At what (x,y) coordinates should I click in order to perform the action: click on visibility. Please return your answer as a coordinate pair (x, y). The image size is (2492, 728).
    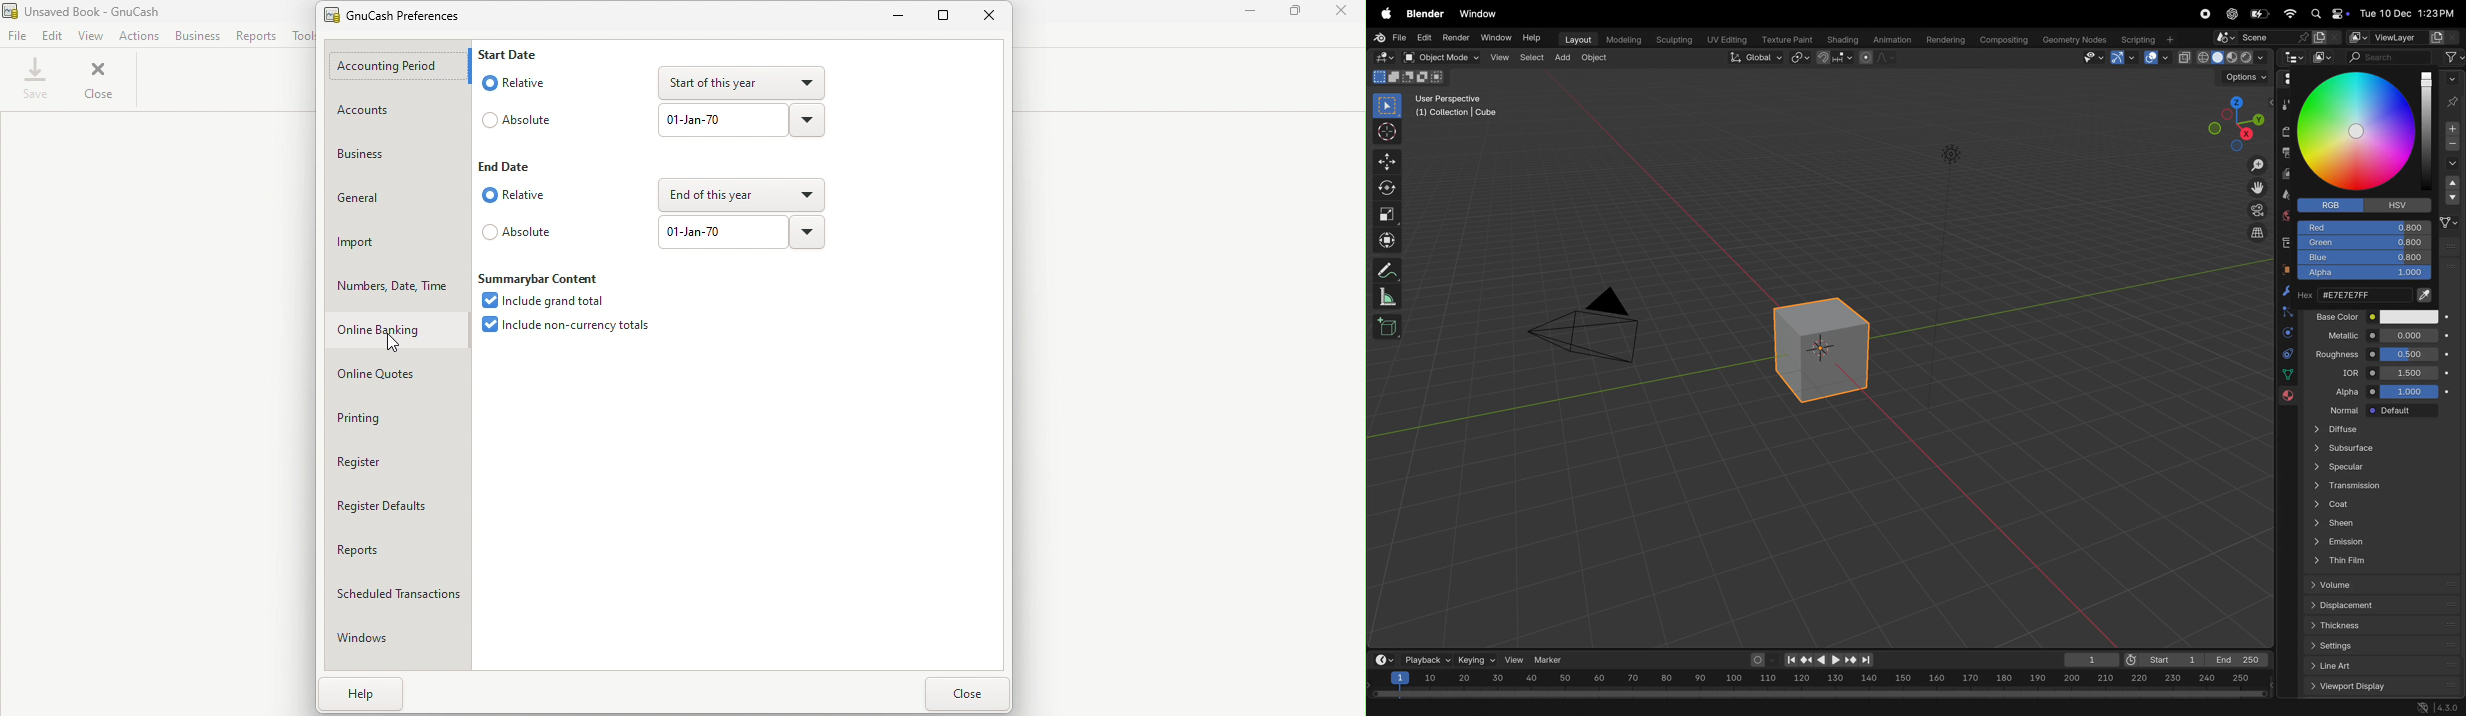
    Looking at the image, I should click on (2092, 58).